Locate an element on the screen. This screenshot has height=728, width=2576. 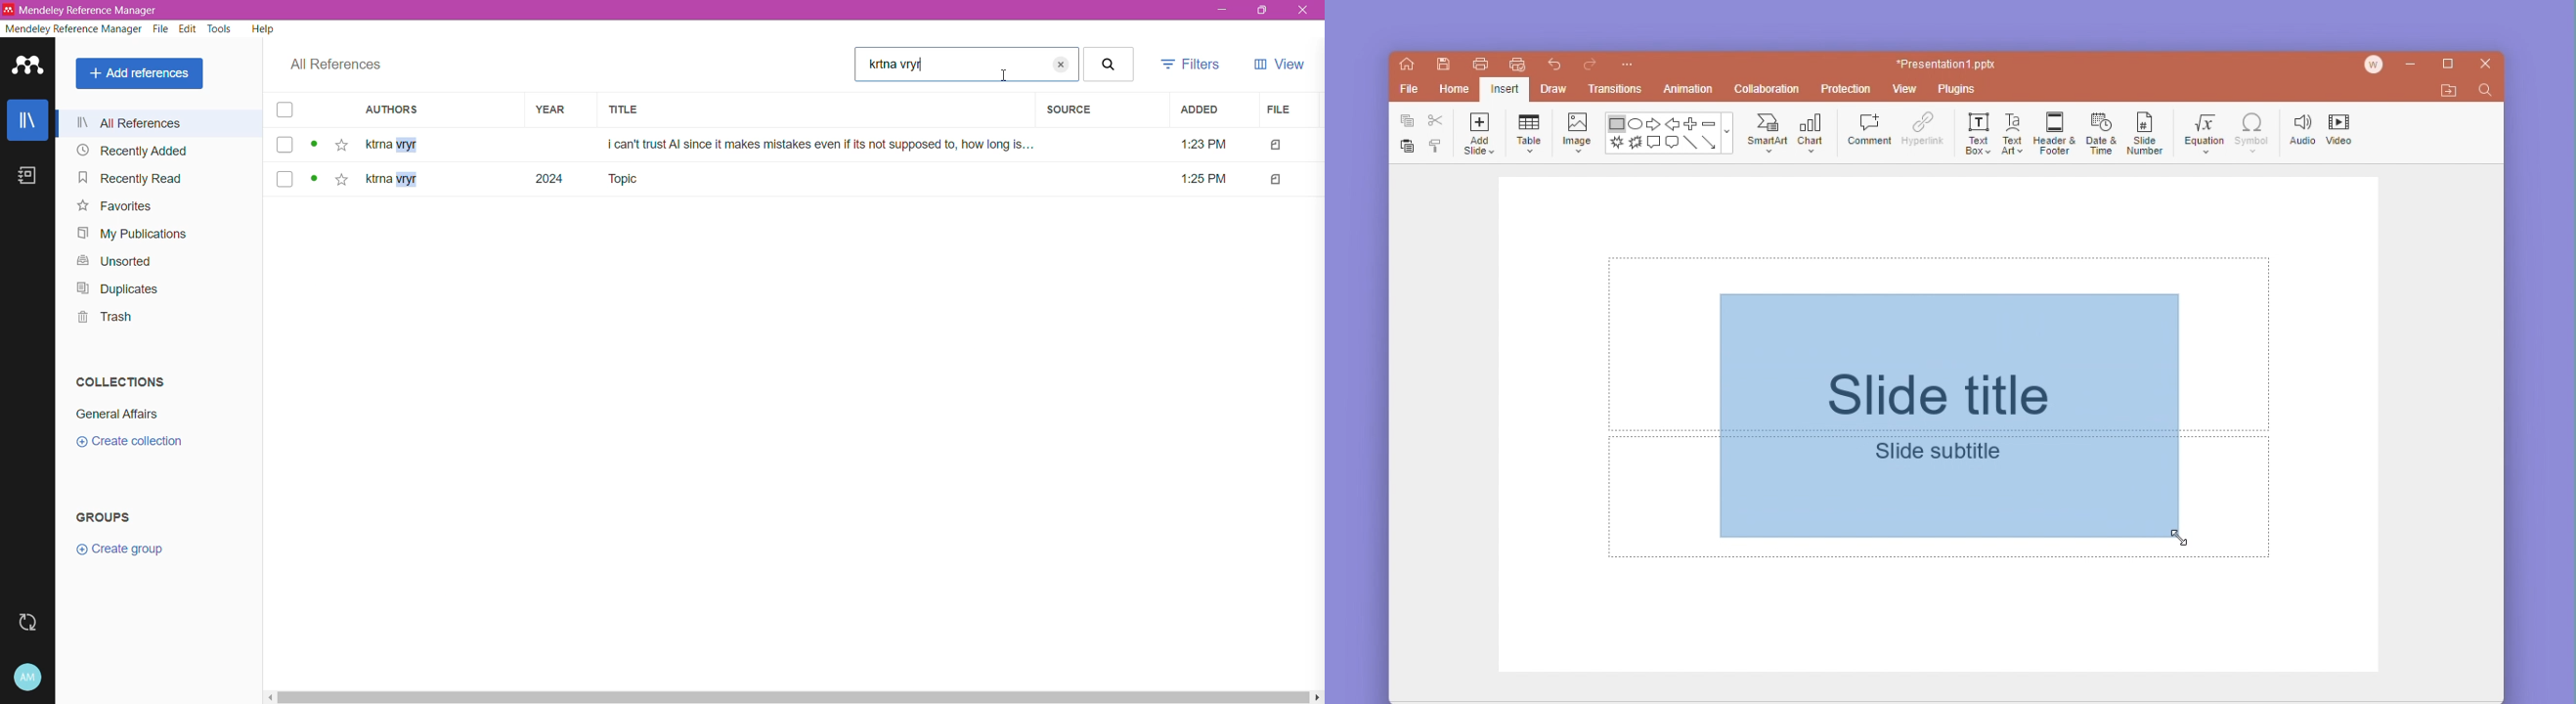
highlighted is located at coordinates (1952, 418).